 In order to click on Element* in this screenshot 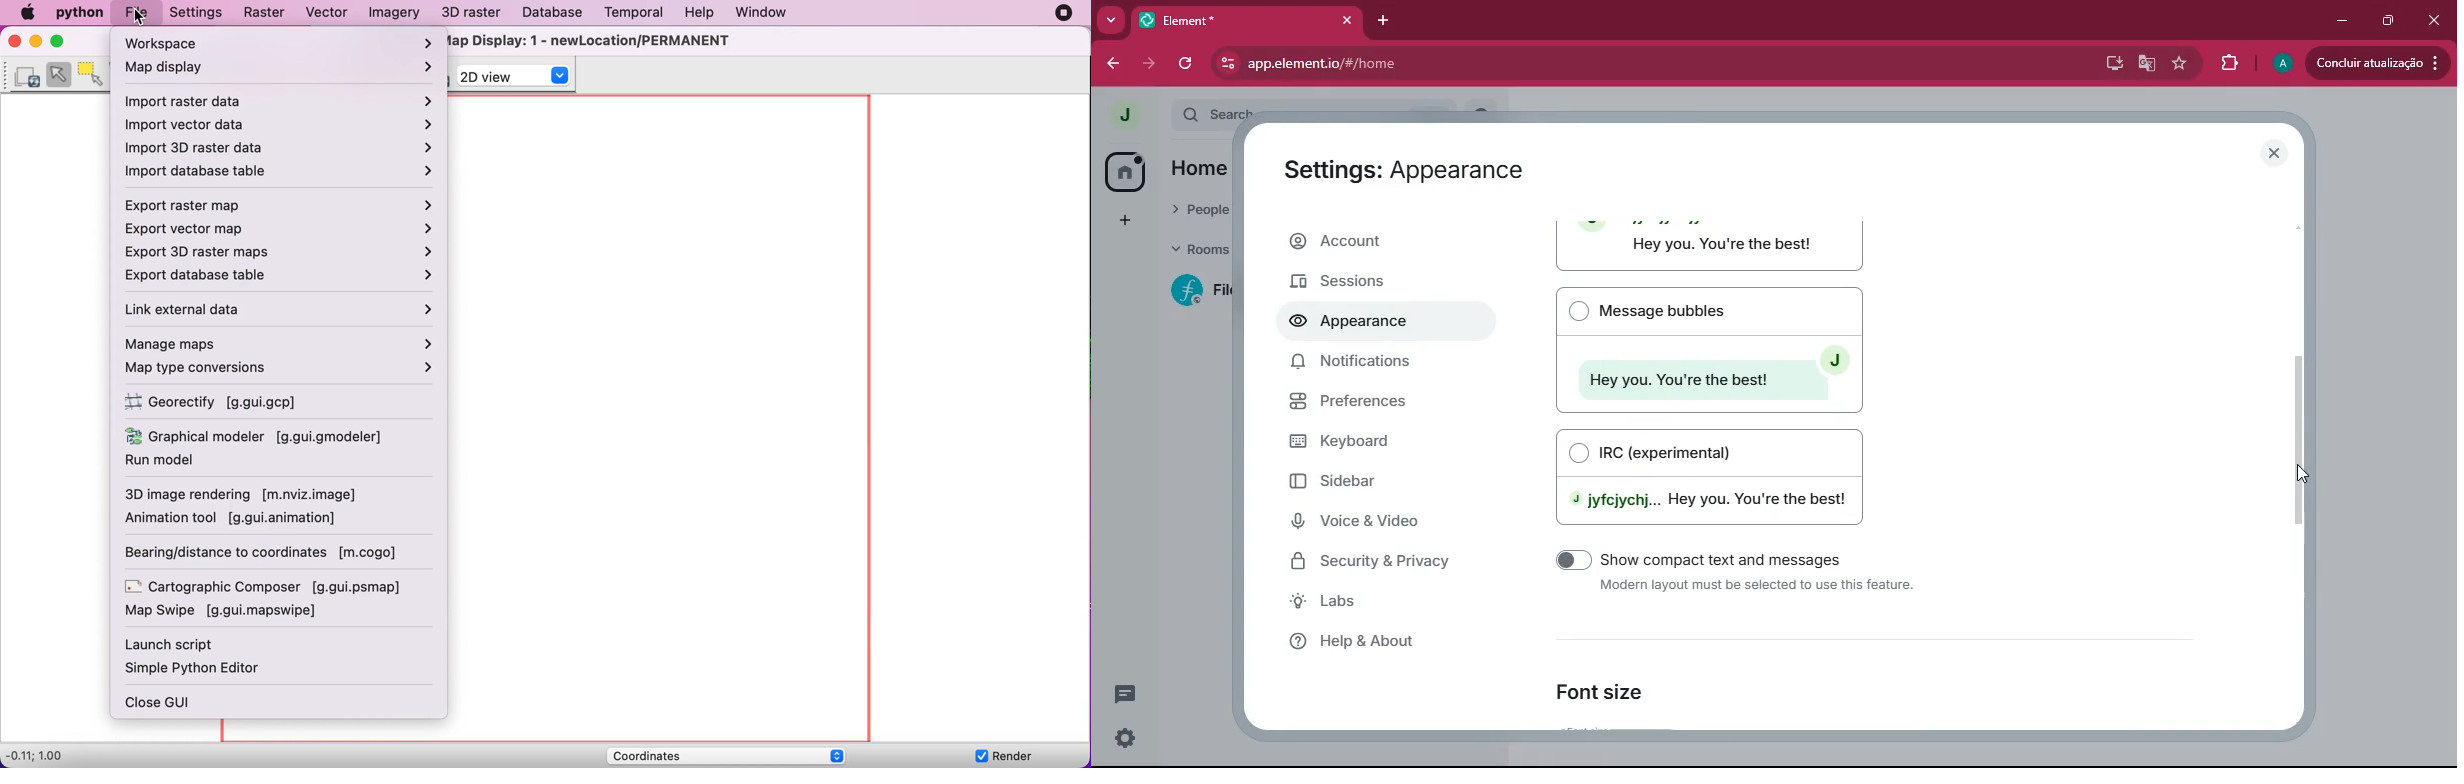, I will do `click(1231, 19)`.